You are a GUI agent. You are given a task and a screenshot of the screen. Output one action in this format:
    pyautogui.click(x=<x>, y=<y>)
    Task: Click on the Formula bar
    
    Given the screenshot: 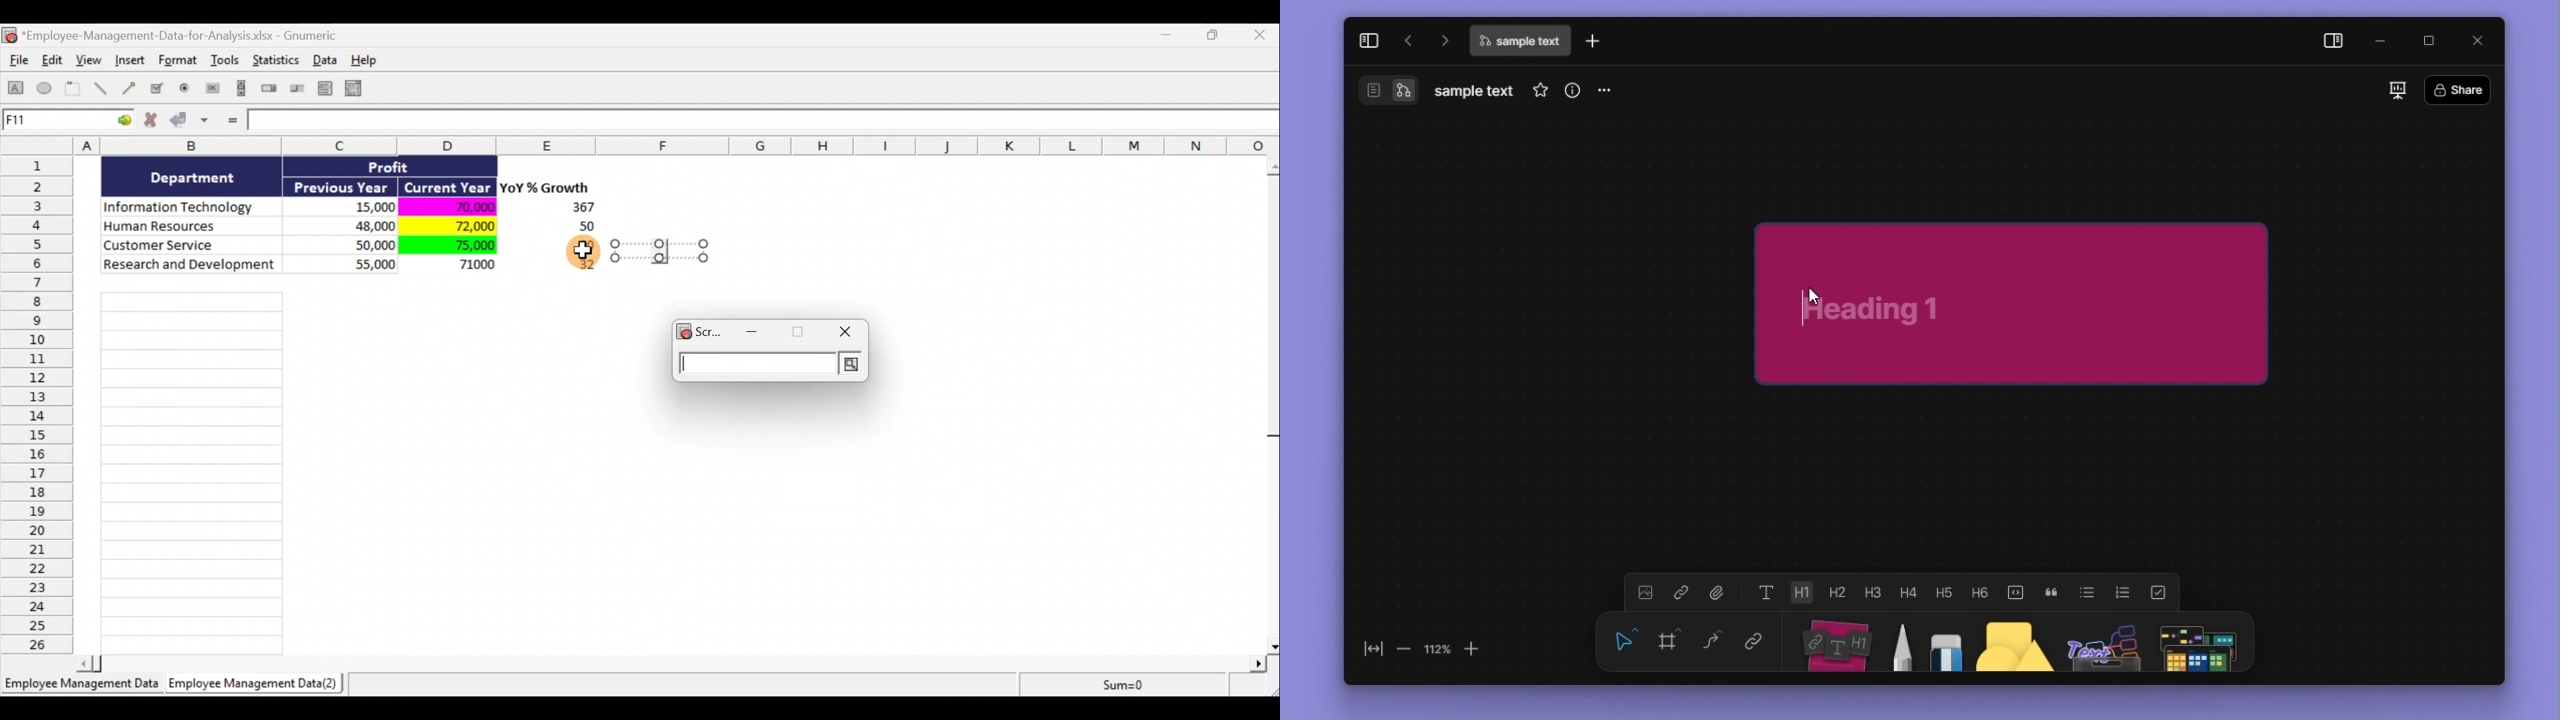 What is the action you would take?
    pyautogui.click(x=765, y=123)
    